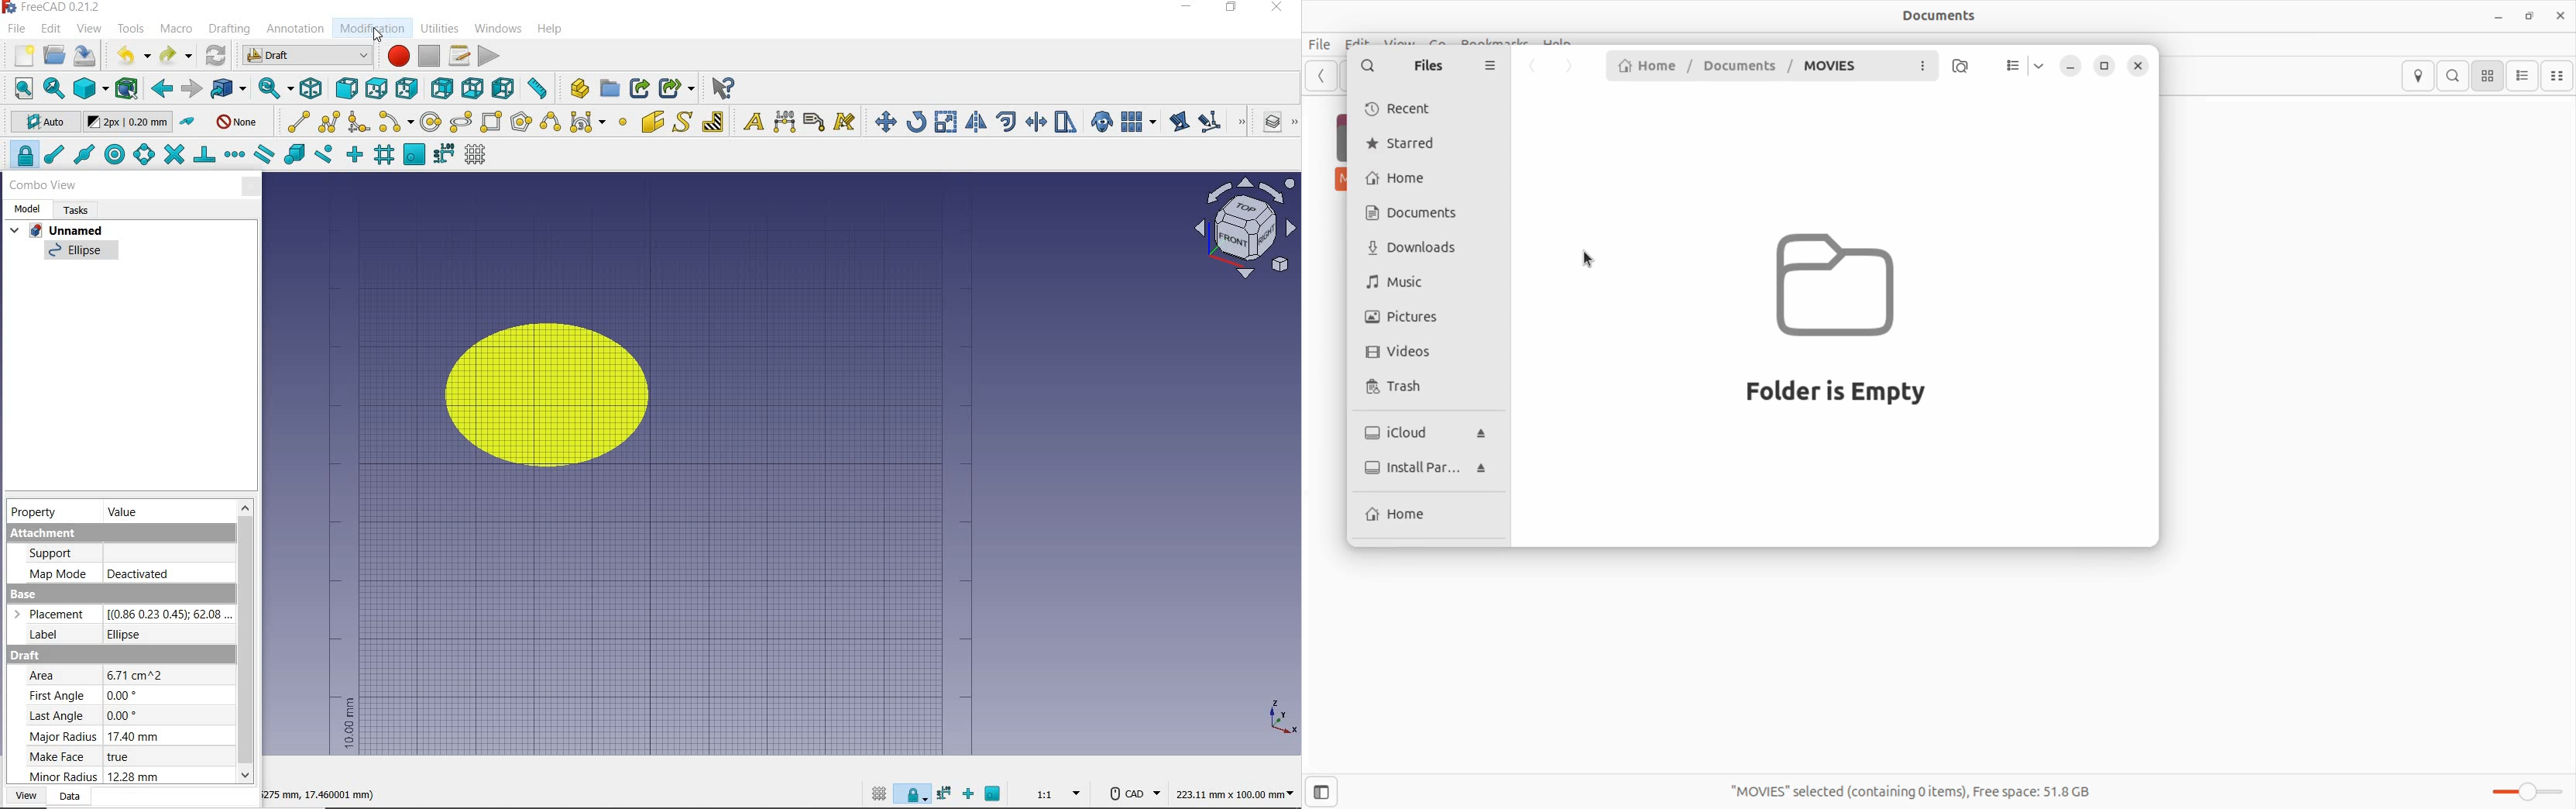  I want to click on line, so click(296, 121).